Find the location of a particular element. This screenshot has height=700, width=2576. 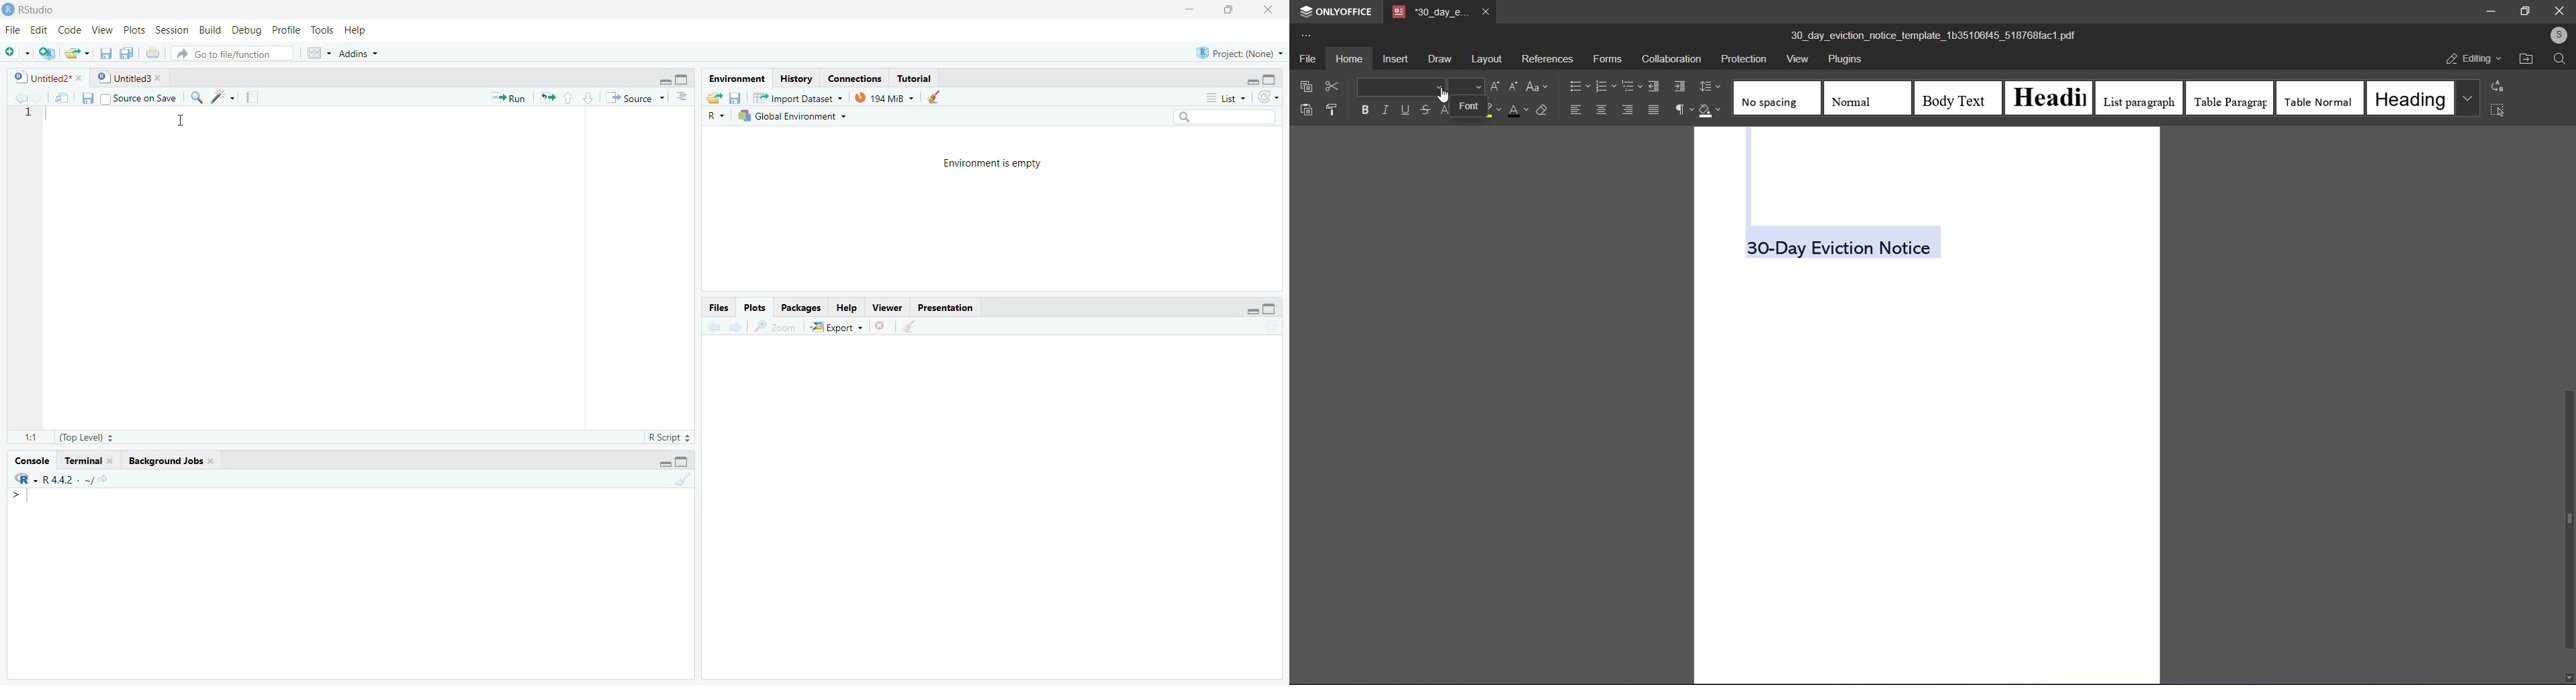

1 is located at coordinates (31, 115).